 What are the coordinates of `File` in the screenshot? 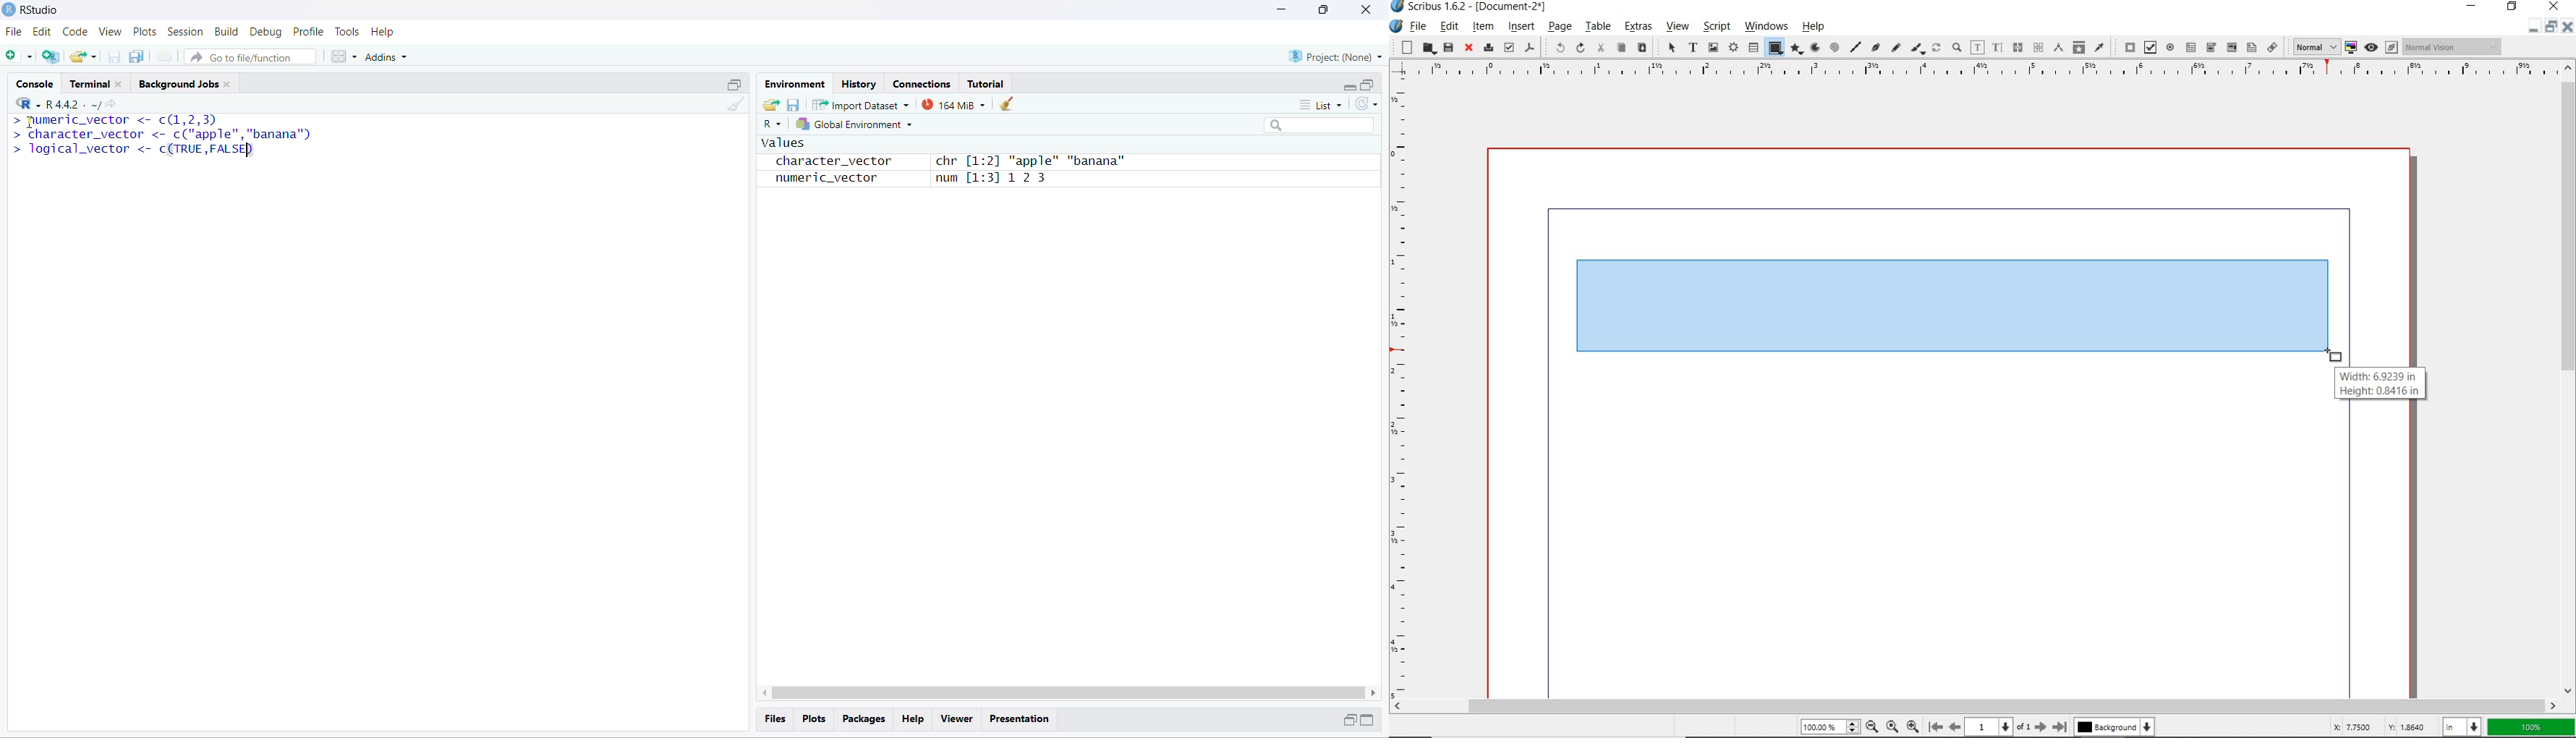 It's located at (14, 33).